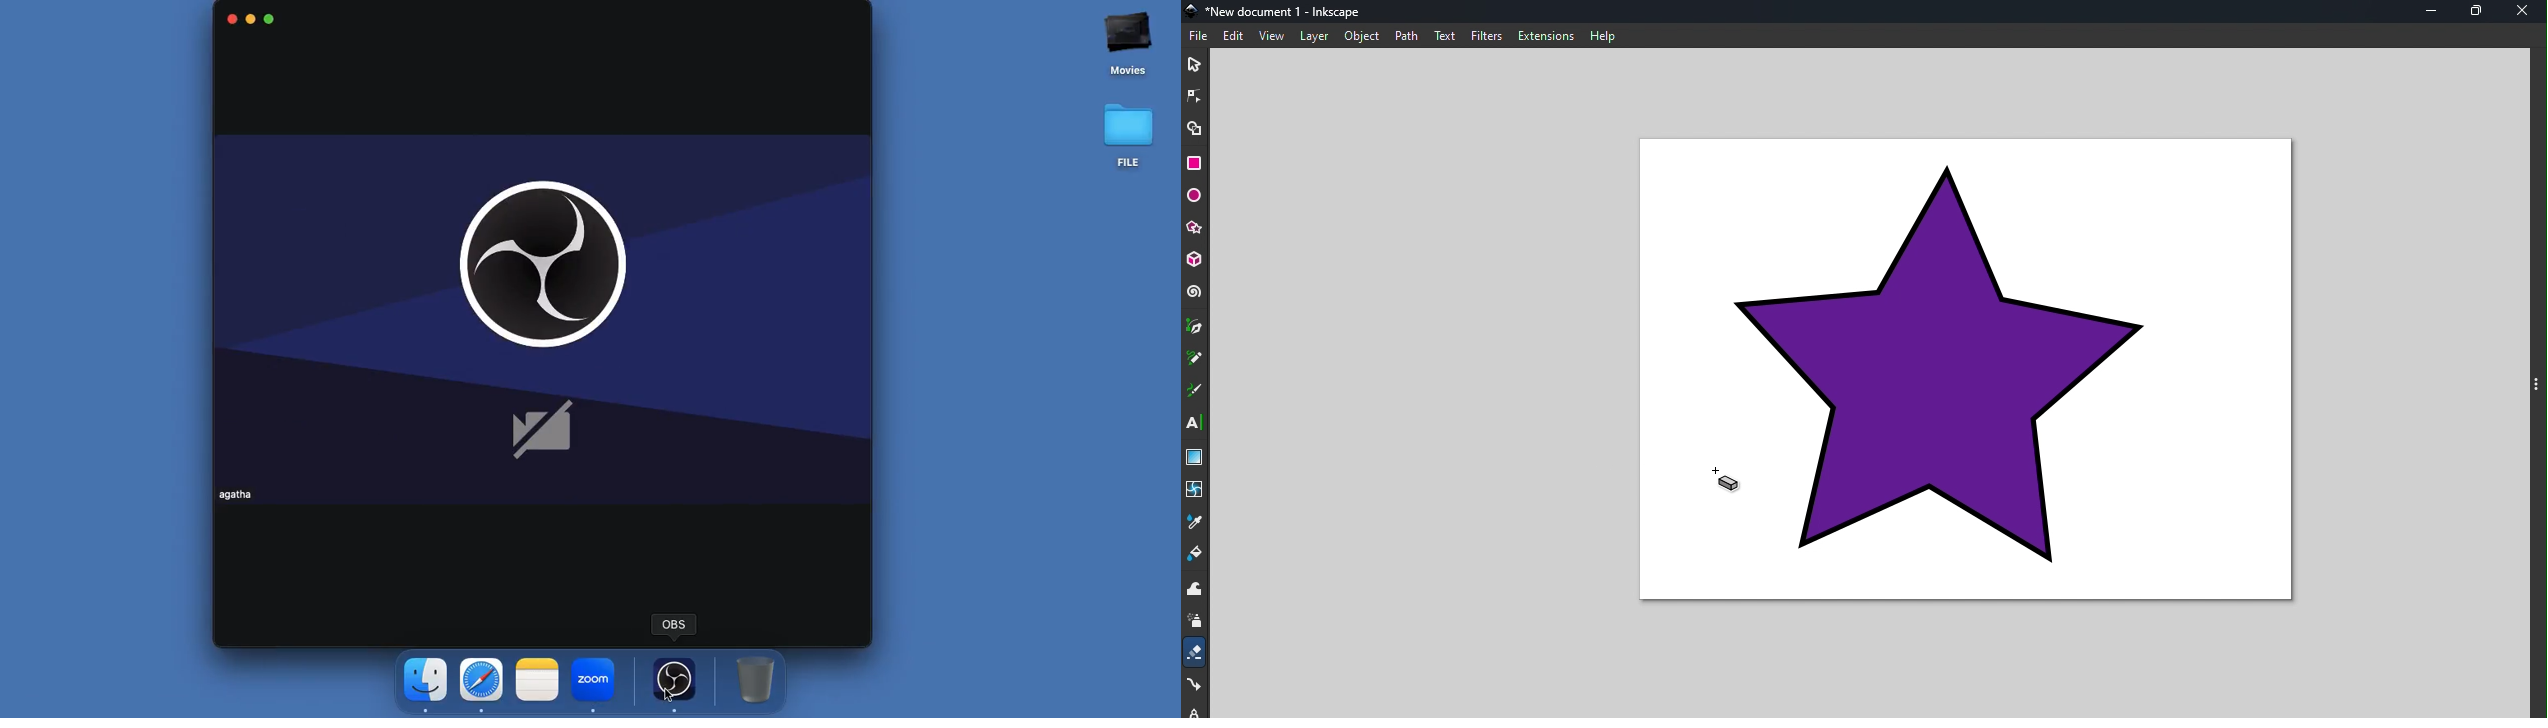  What do you see at coordinates (1279, 10) in the screenshot?
I see `file name` at bounding box center [1279, 10].